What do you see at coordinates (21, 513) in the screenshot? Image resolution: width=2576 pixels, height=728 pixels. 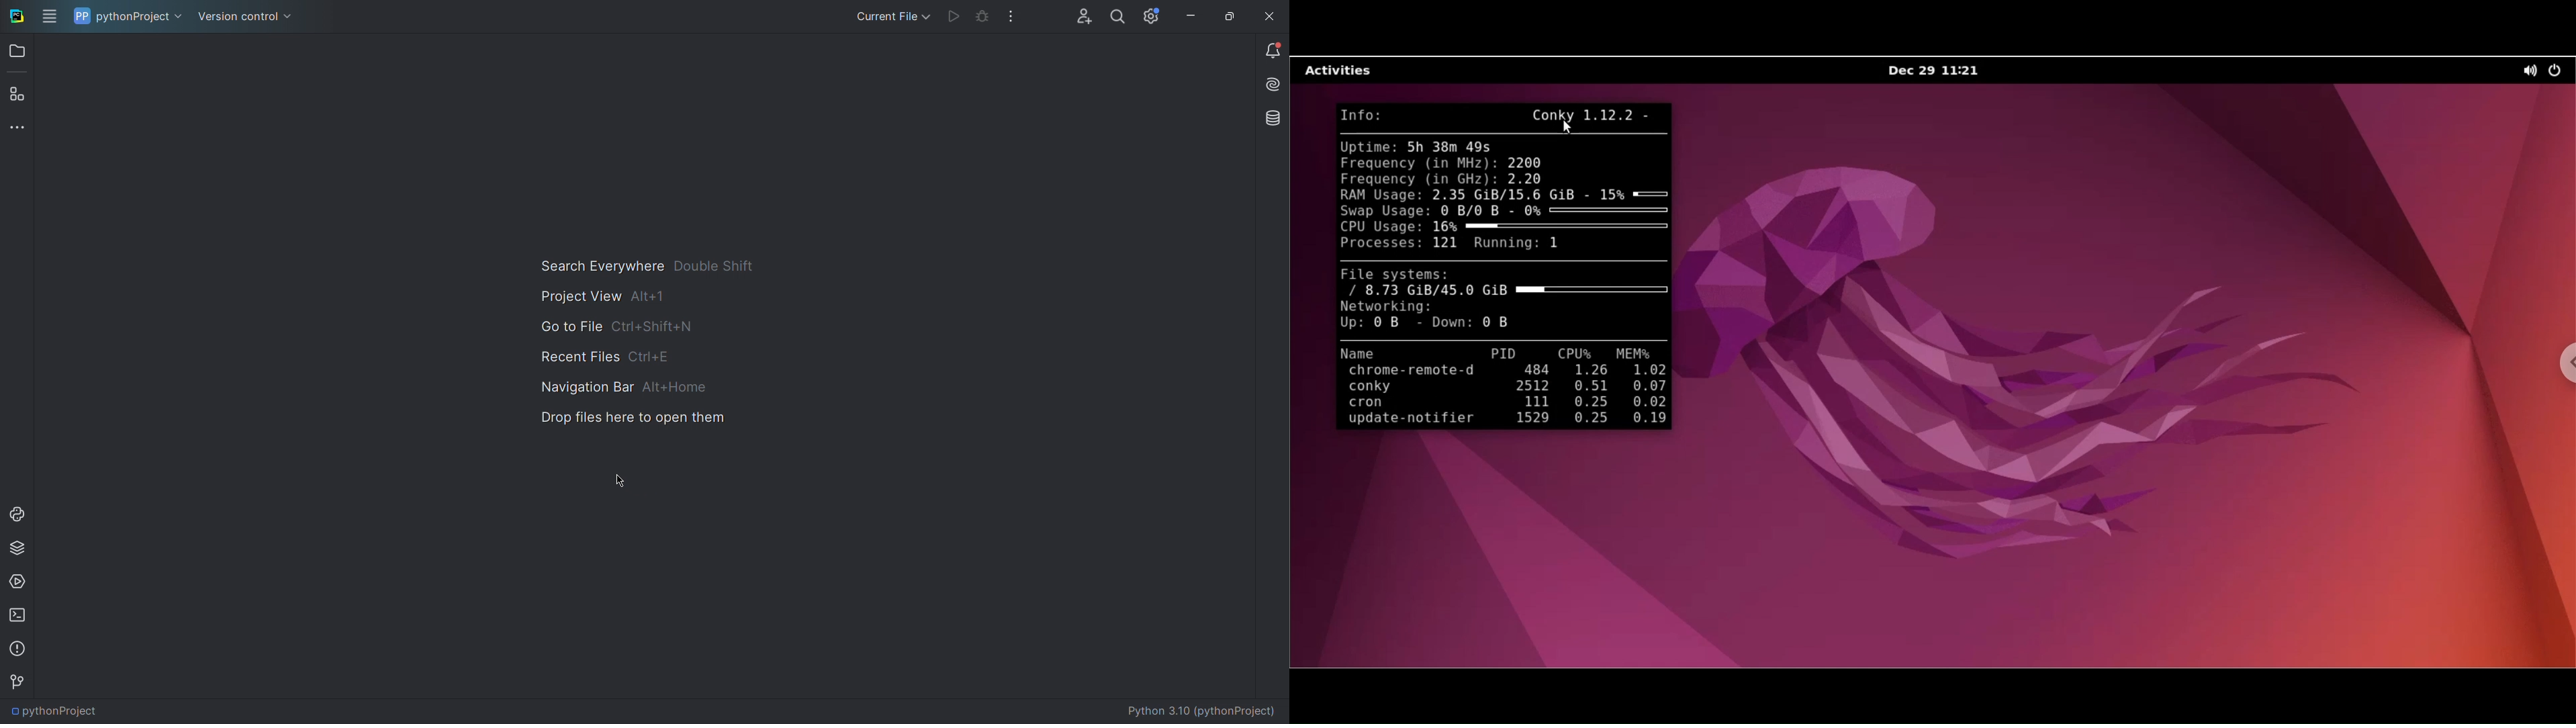 I see `Python console` at bounding box center [21, 513].